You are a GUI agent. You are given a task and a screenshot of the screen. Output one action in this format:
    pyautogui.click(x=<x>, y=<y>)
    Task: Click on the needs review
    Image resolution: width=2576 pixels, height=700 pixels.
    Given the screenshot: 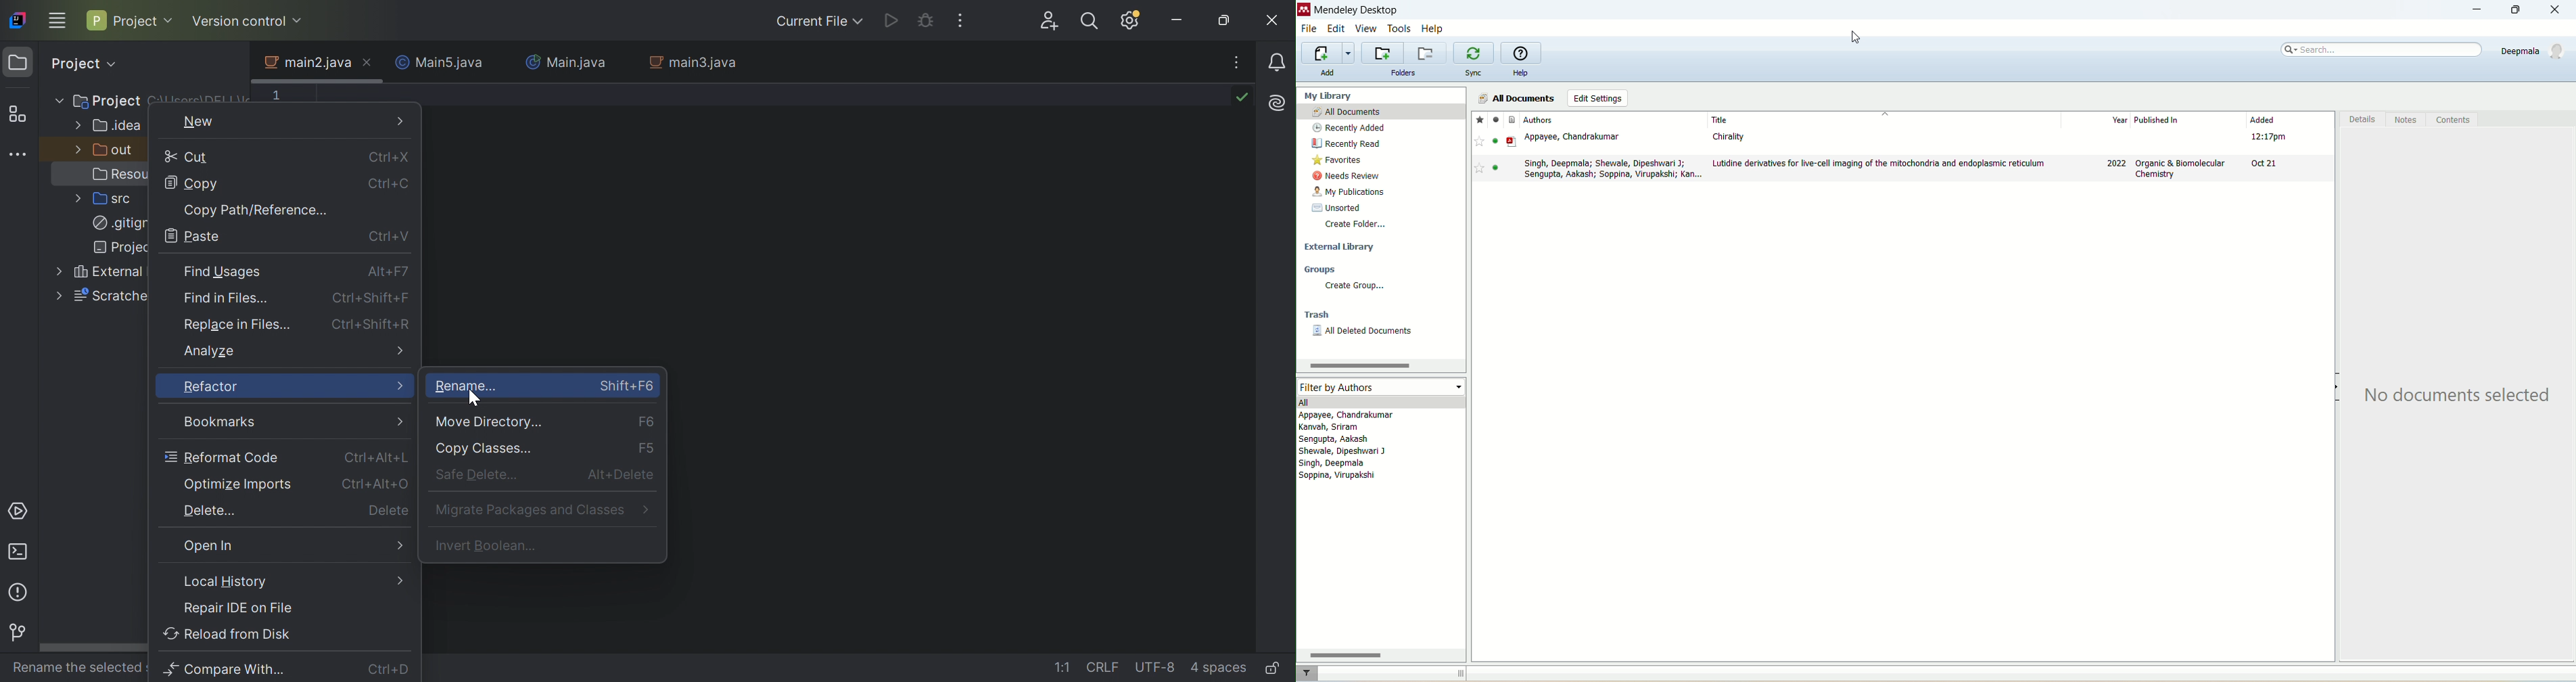 What is the action you would take?
    pyautogui.click(x=1353, y=176)
    